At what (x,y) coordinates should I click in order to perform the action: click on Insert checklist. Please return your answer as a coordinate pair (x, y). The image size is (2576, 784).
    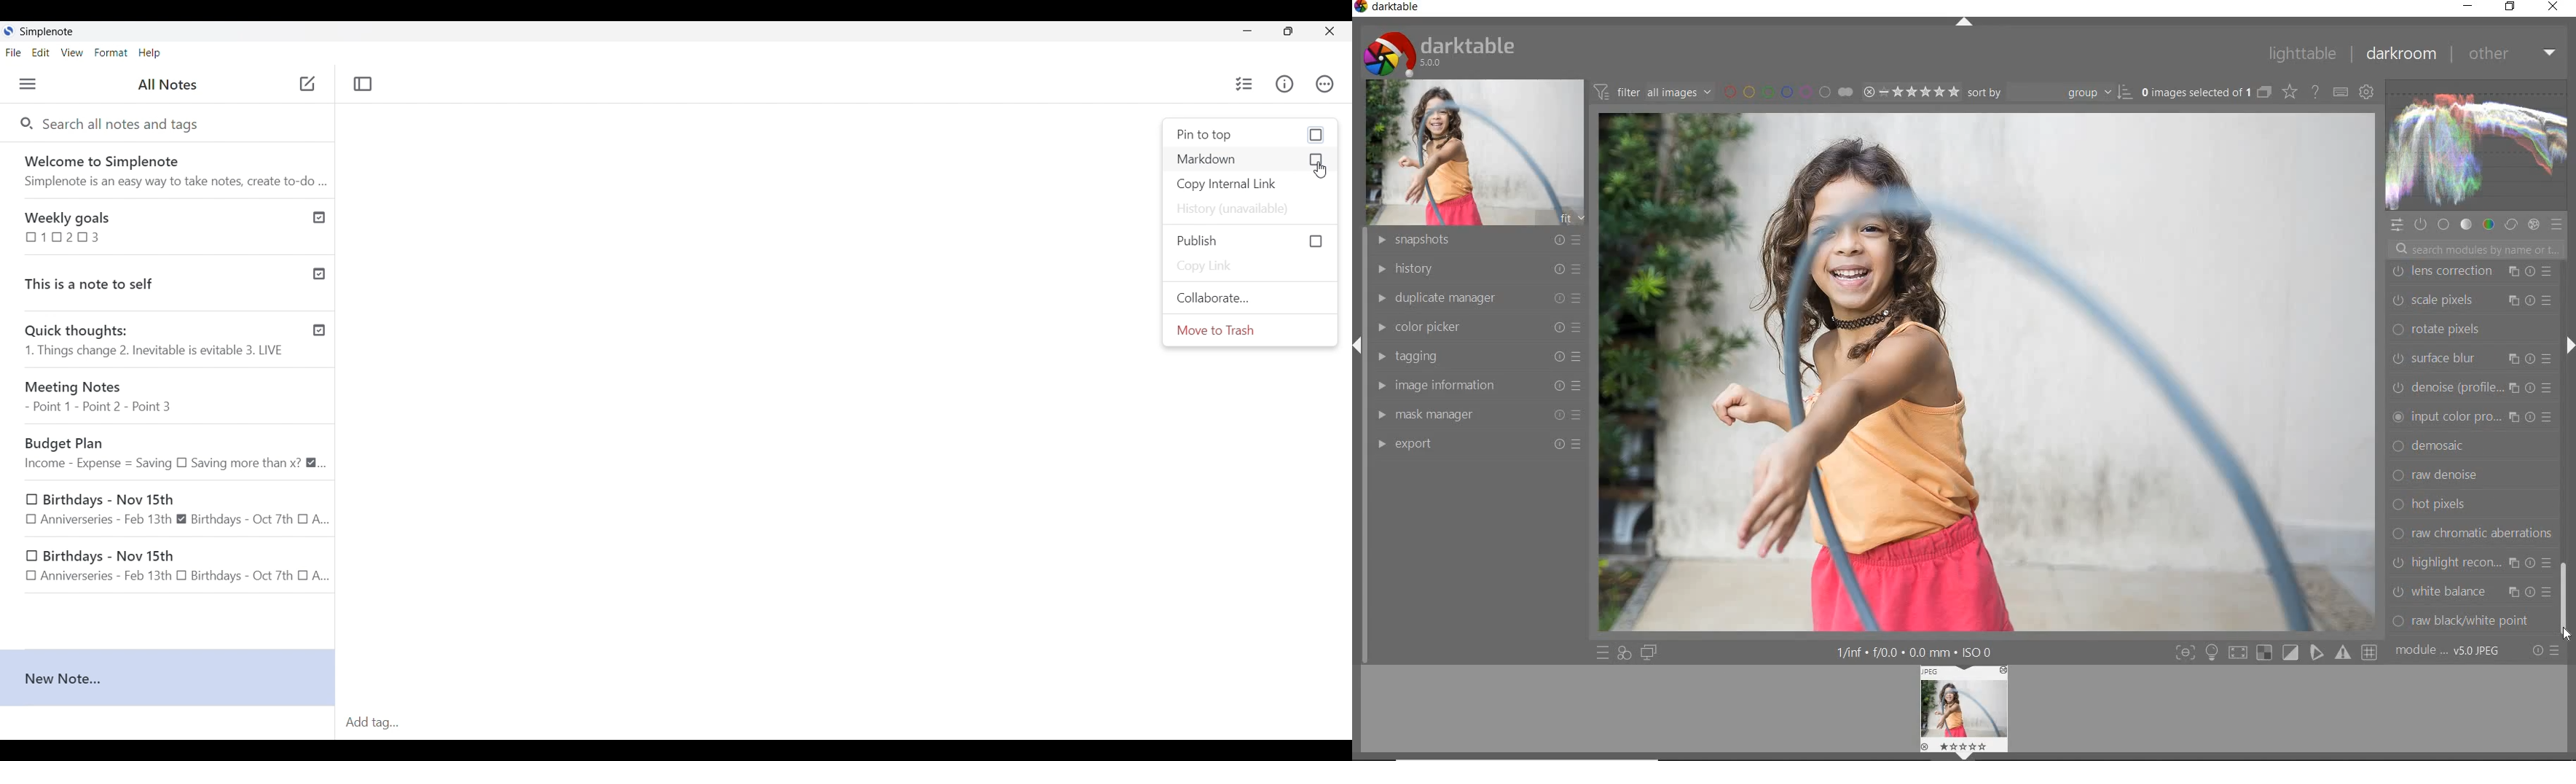
    Looking at the image, I should click on (1245, 84).